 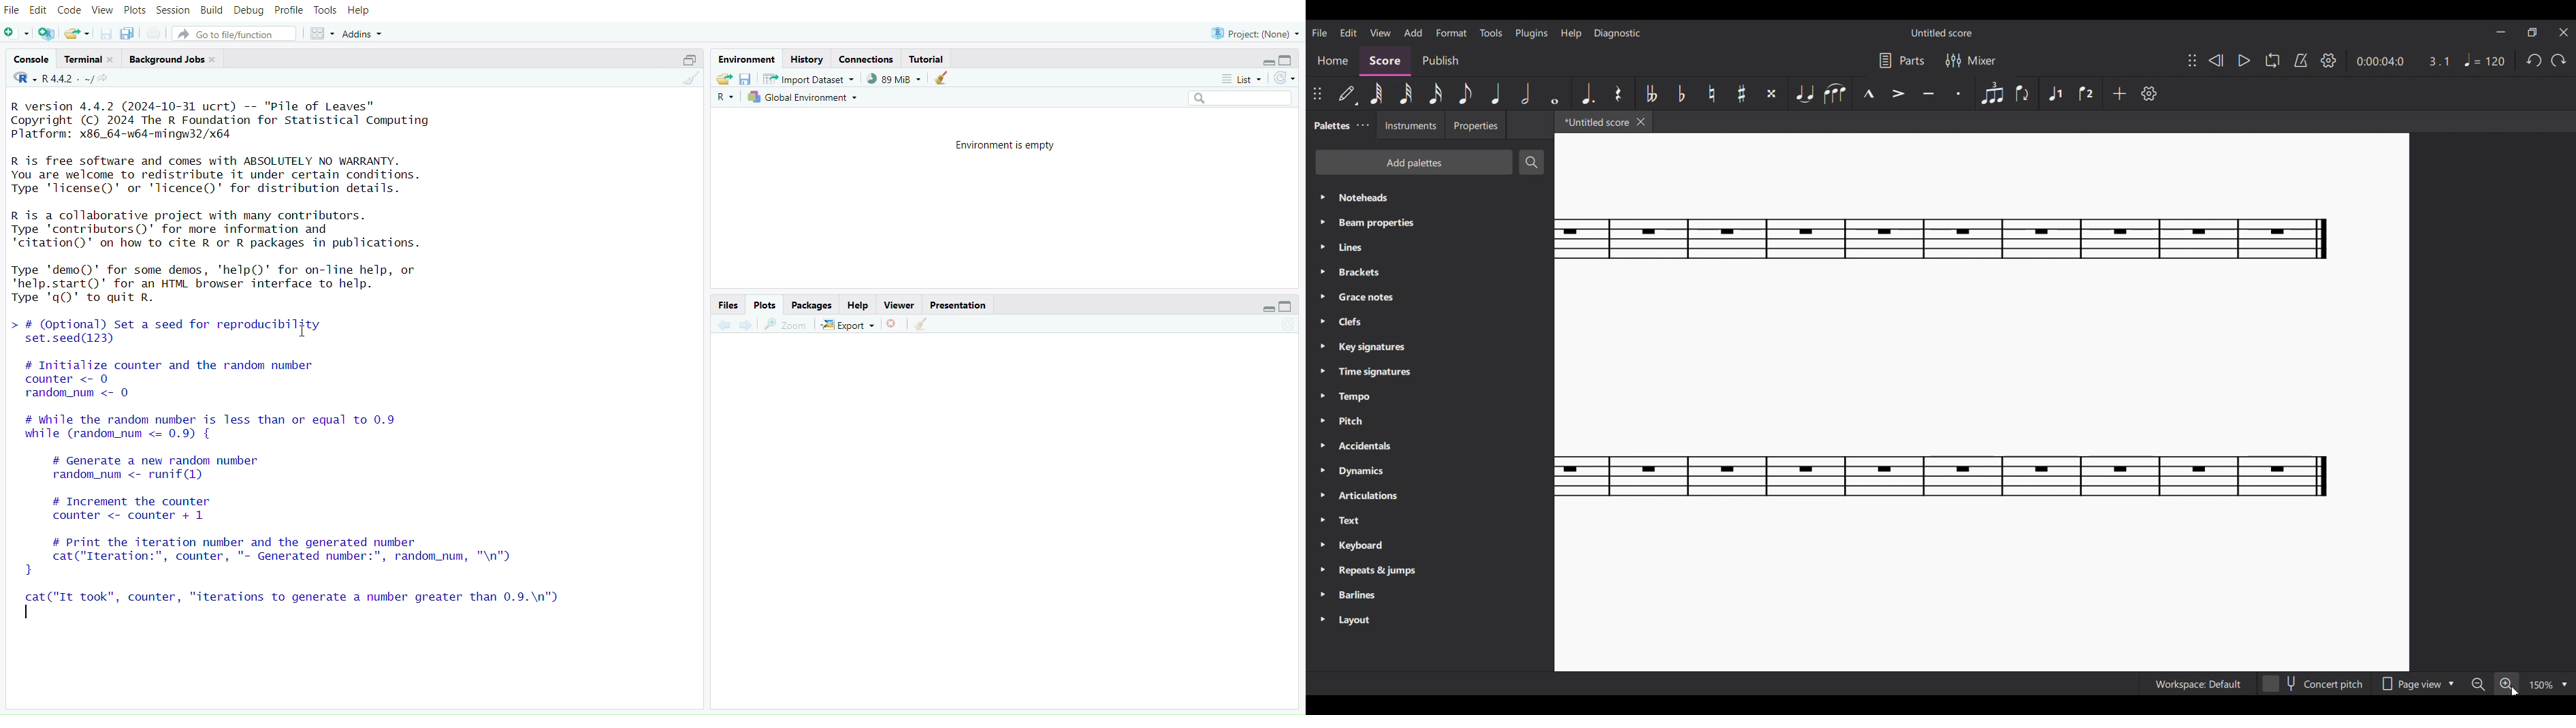 I want to click on Half note, so click(x=1525, y=93).